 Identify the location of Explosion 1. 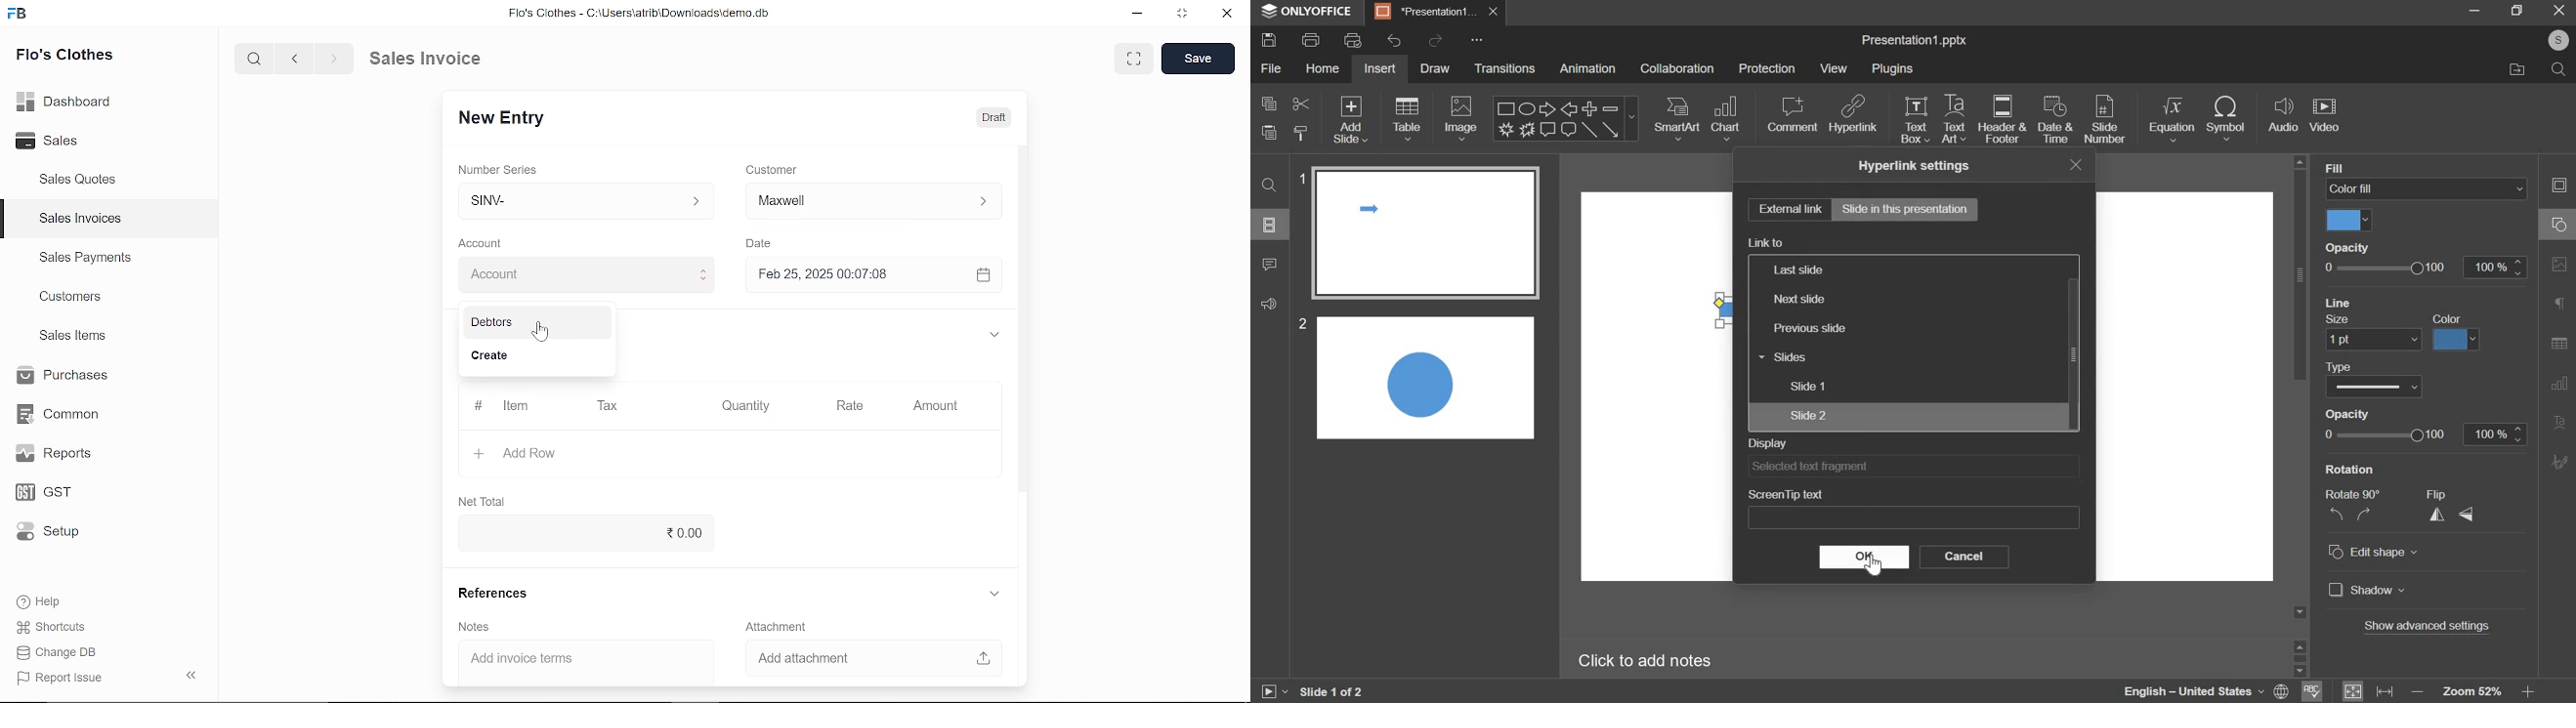
(1505, 129).